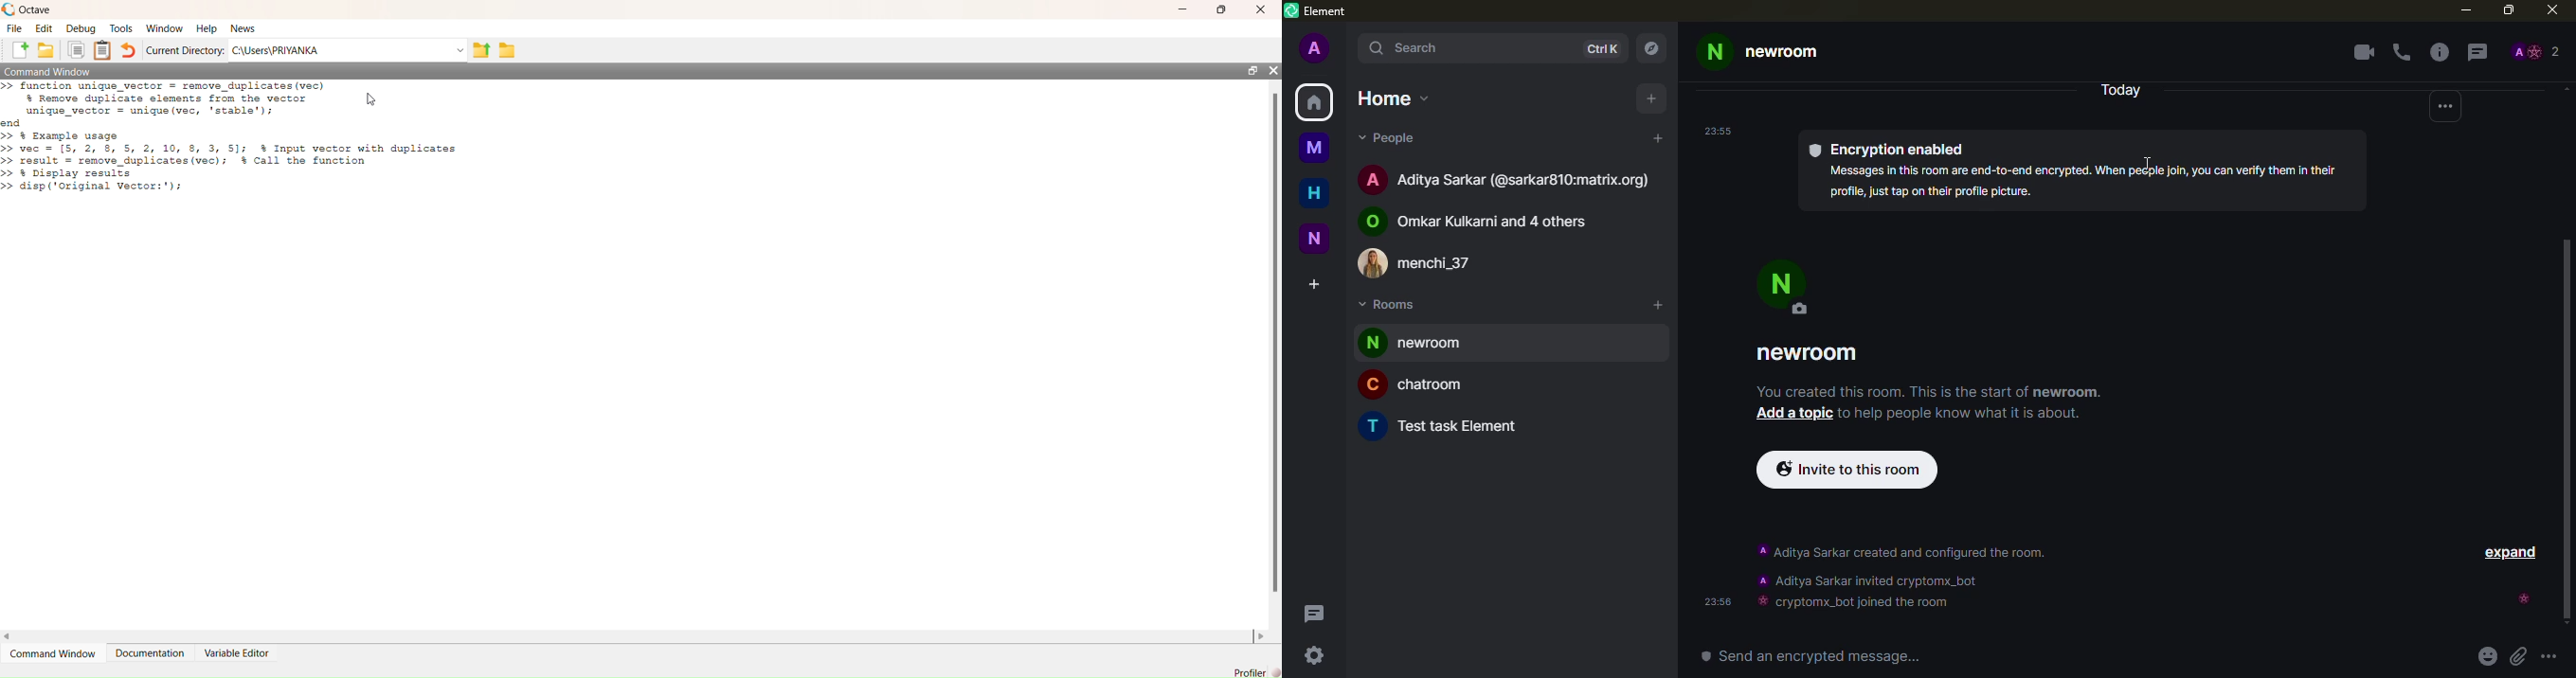 Image resolution: width=2576 pixels, height=700 pixels. What do you see at coordinates (2553, 658) in the screenshot?
I see `more` at bounding box center [2553, 658].